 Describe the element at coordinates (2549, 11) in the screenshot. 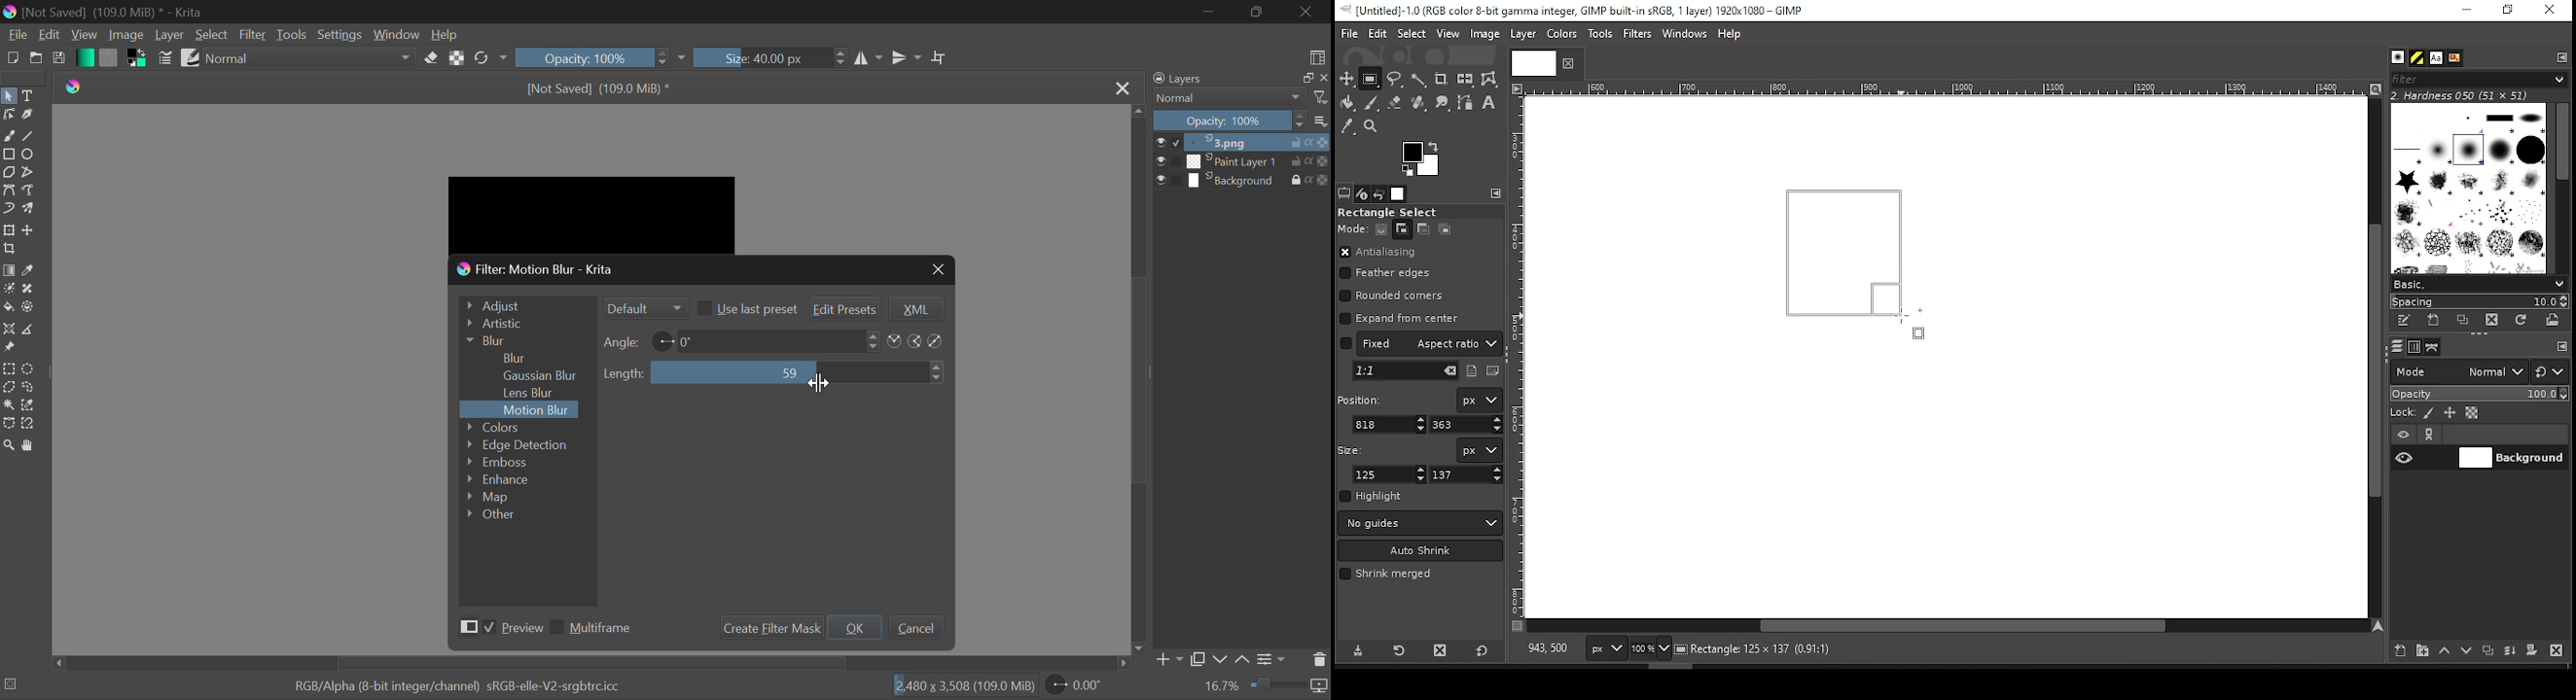

I see `close window` at that location.